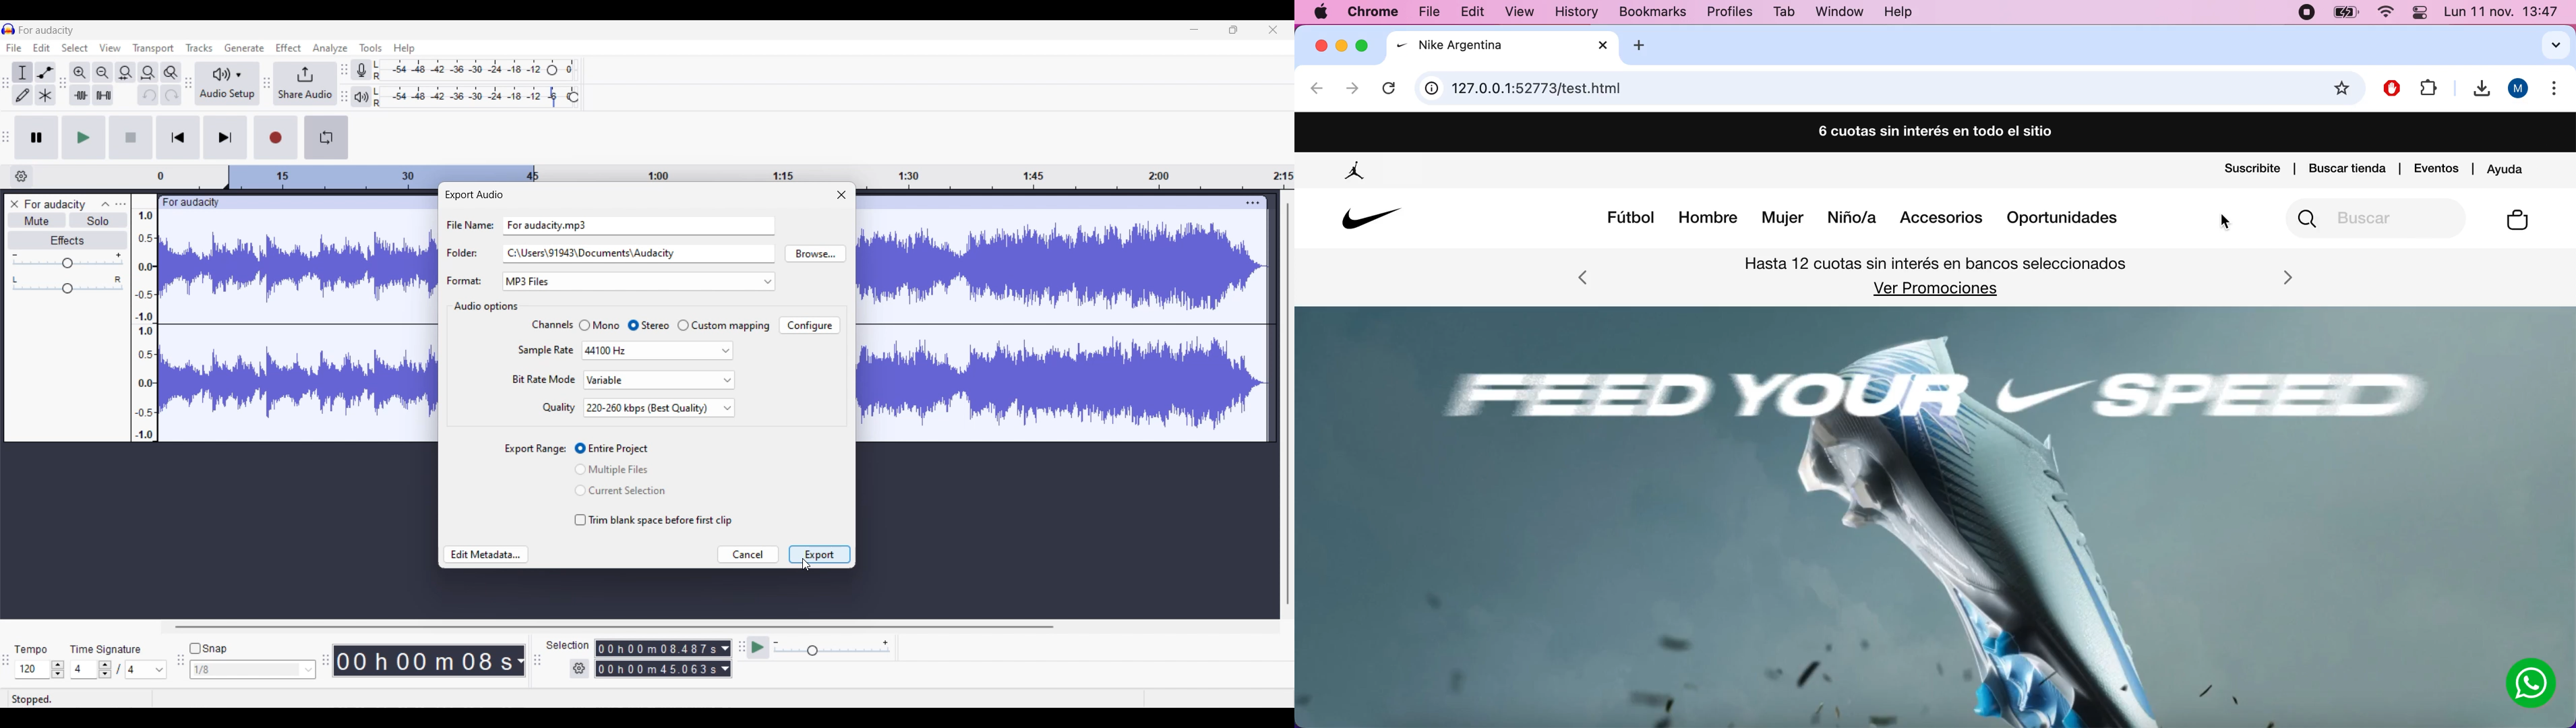  Describe the element at coordinates (1888, 89) in the screenshot. I see `search bar` at that location.